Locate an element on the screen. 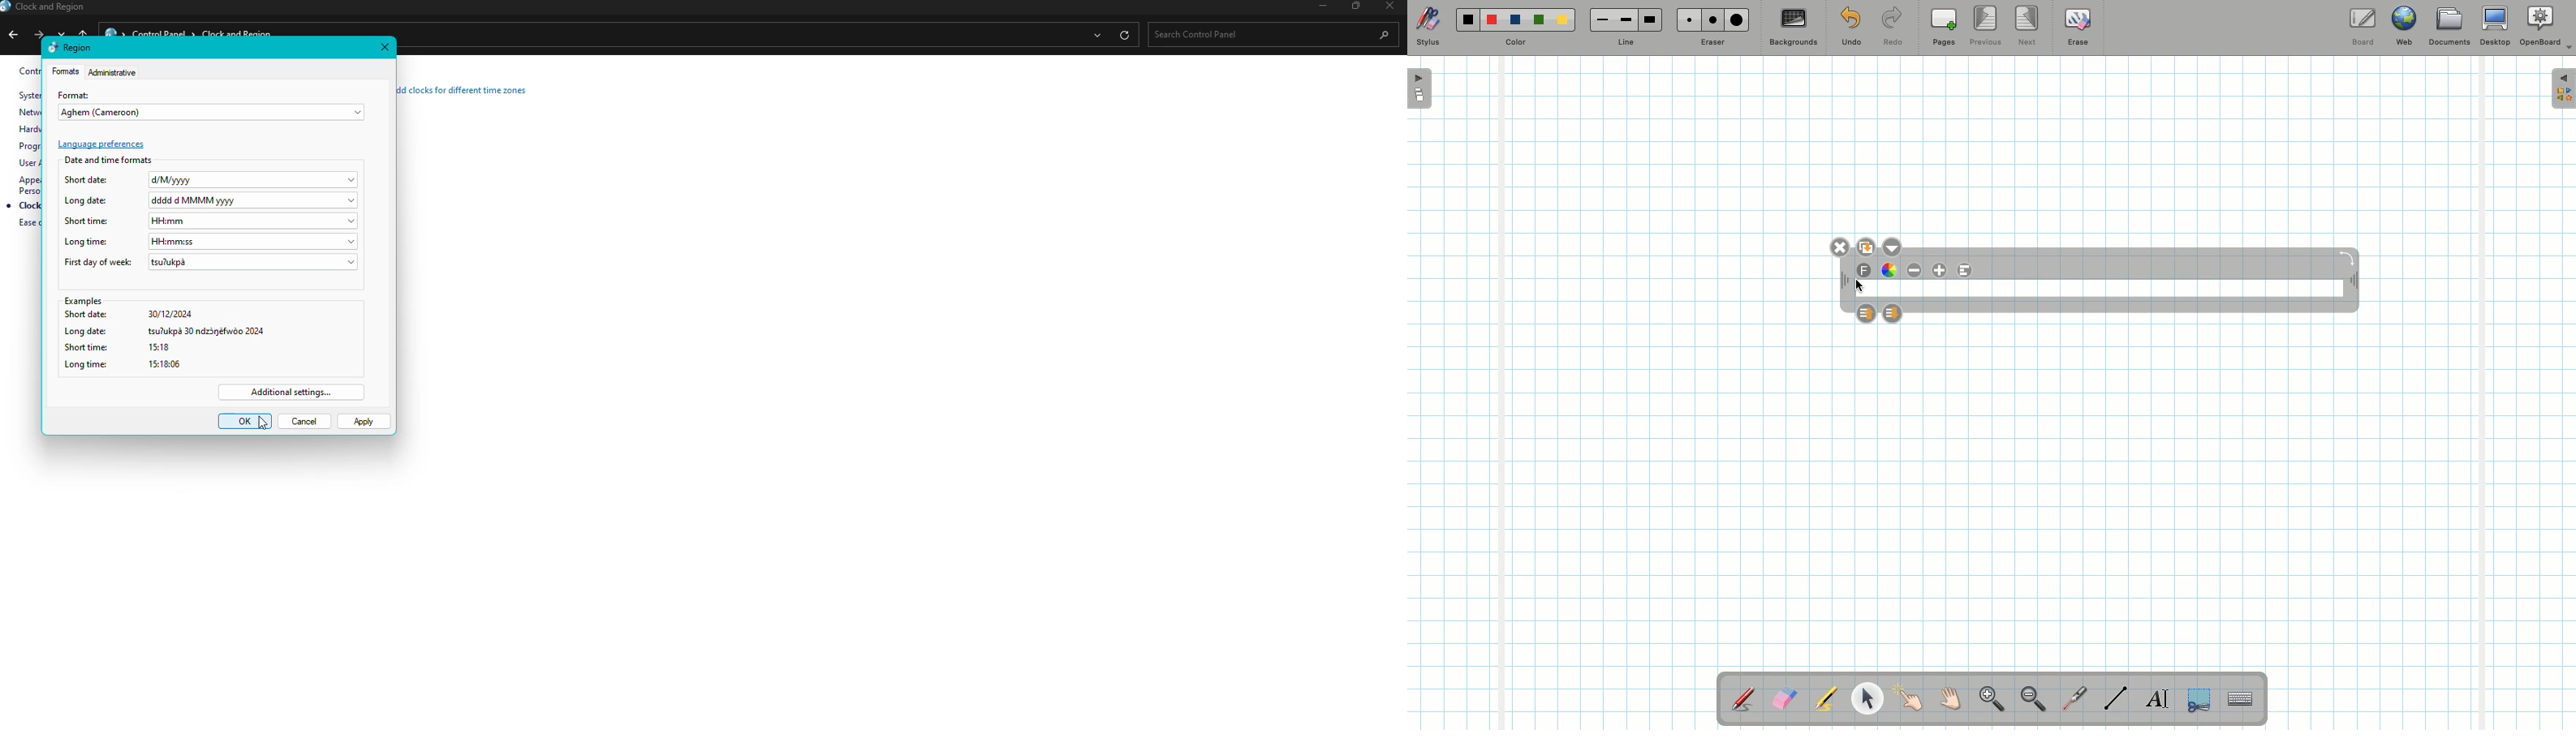 The height and width of the screenshot is (756, 2576). Large eraser is located at coordinates (1737, 19).